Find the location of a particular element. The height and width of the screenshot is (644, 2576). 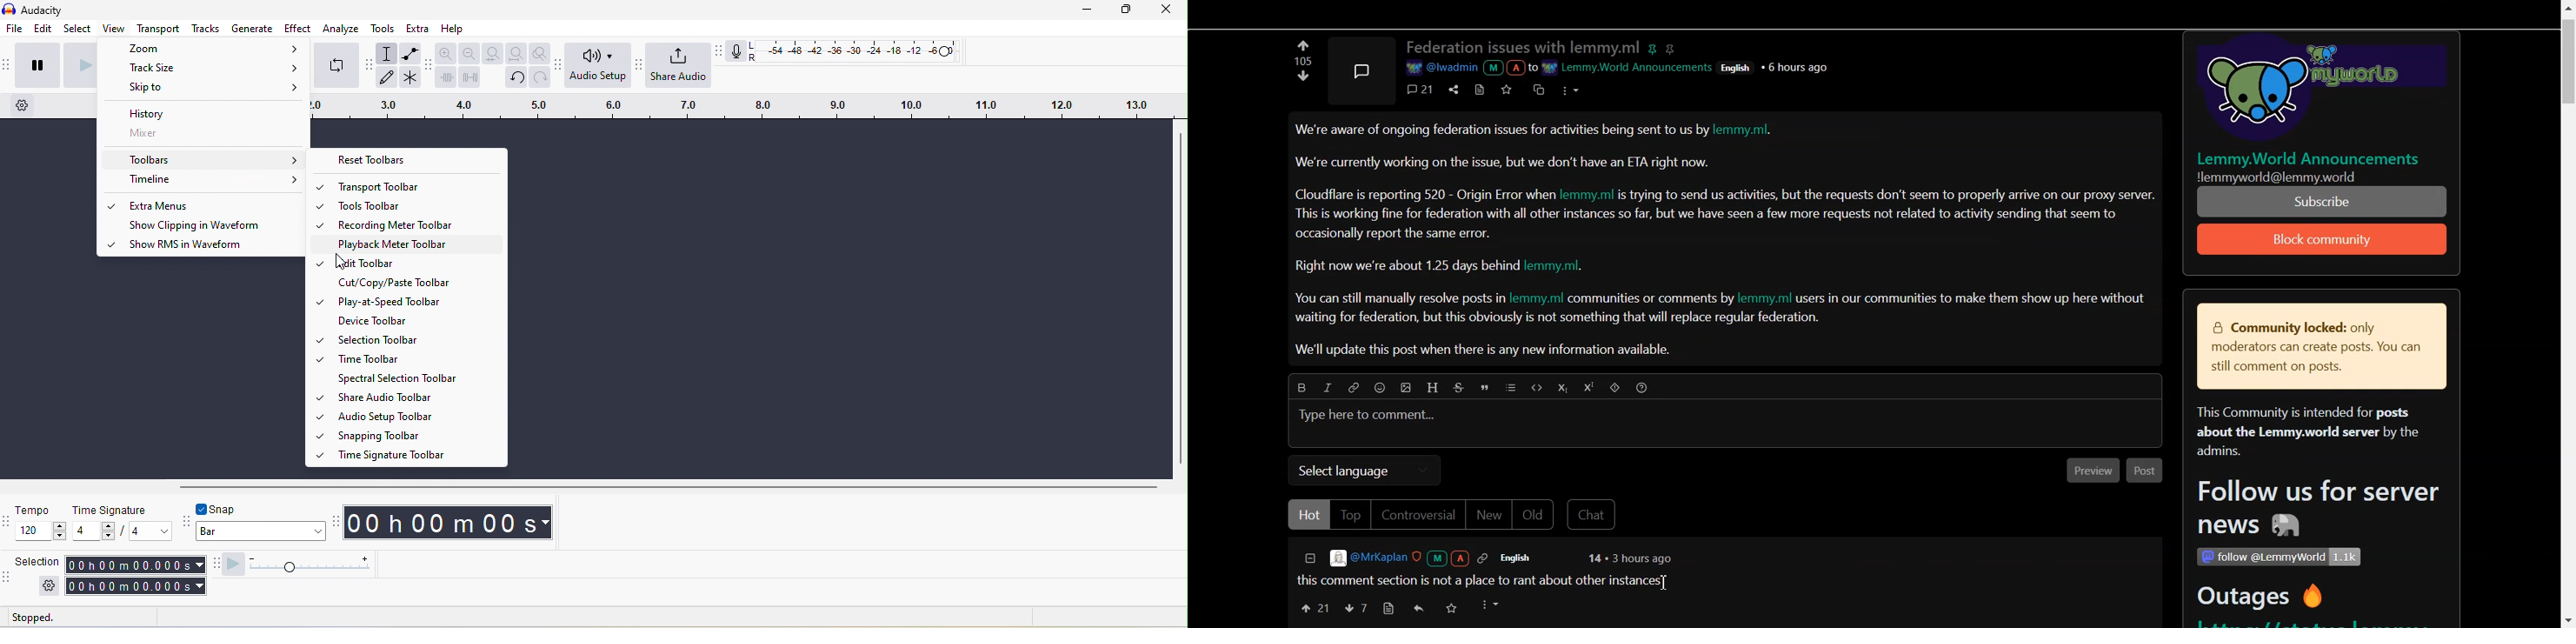

Selection toolbar is located at coordinates (418, 339).